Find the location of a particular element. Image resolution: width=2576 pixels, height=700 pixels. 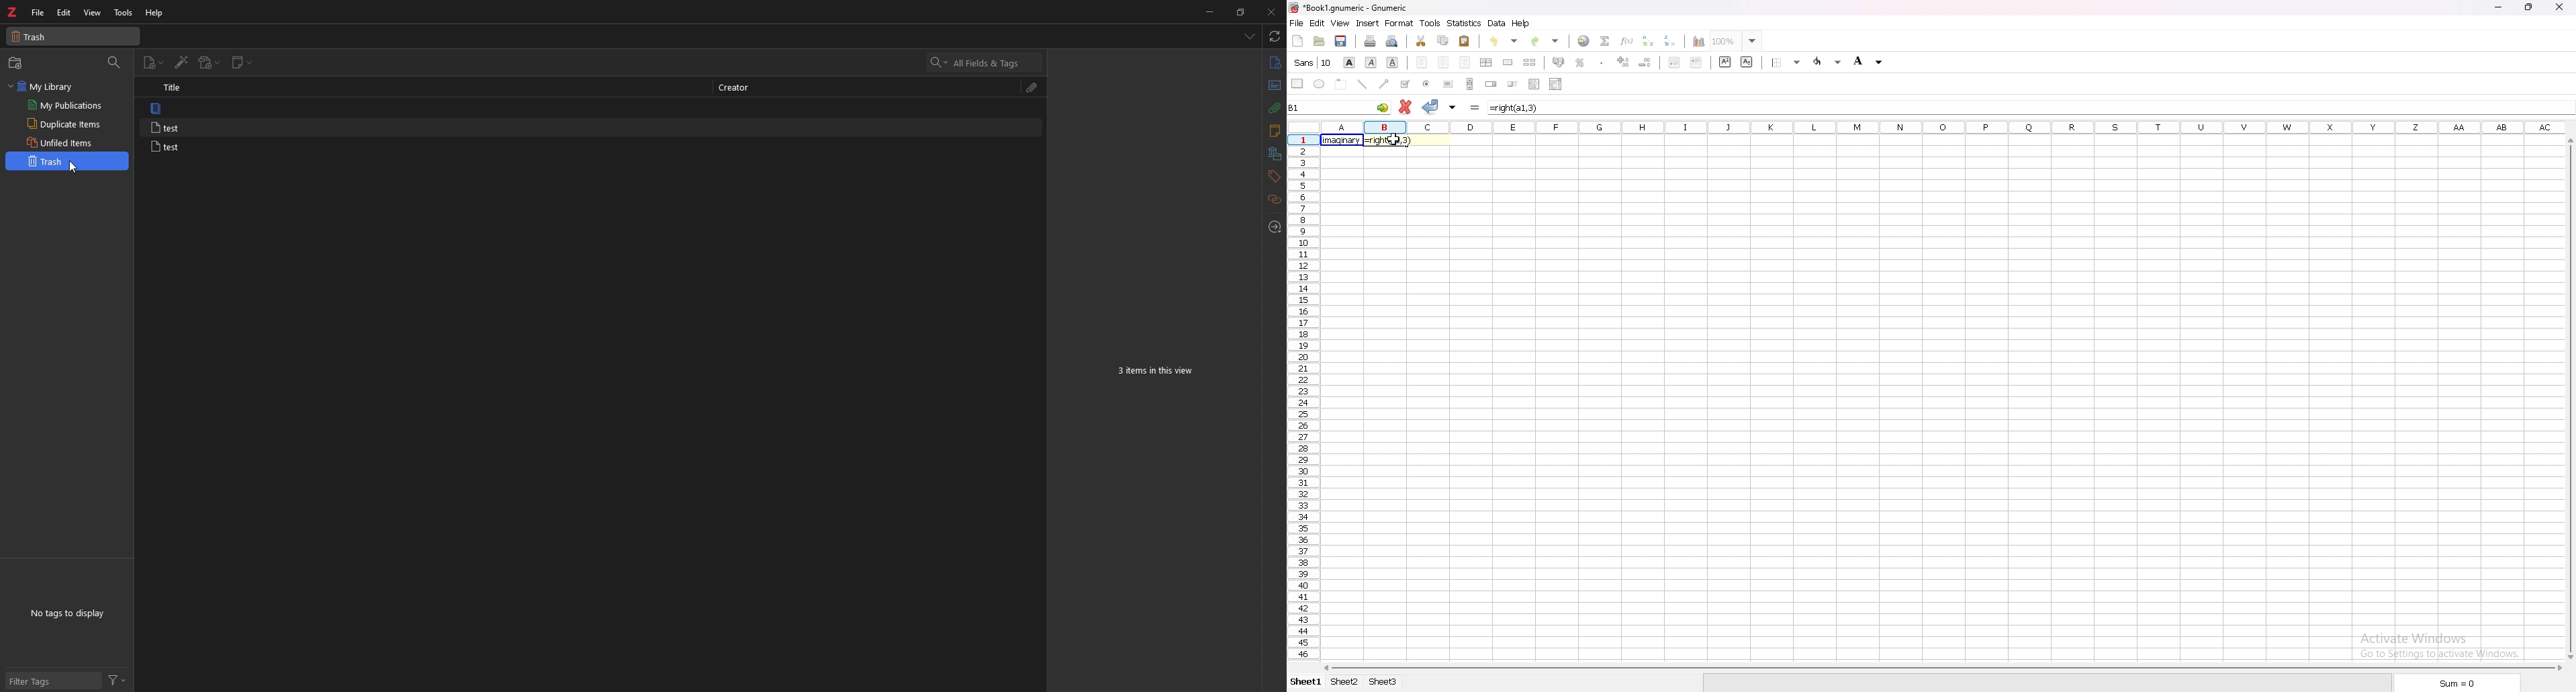

print is located at coordinates (1370, 40).